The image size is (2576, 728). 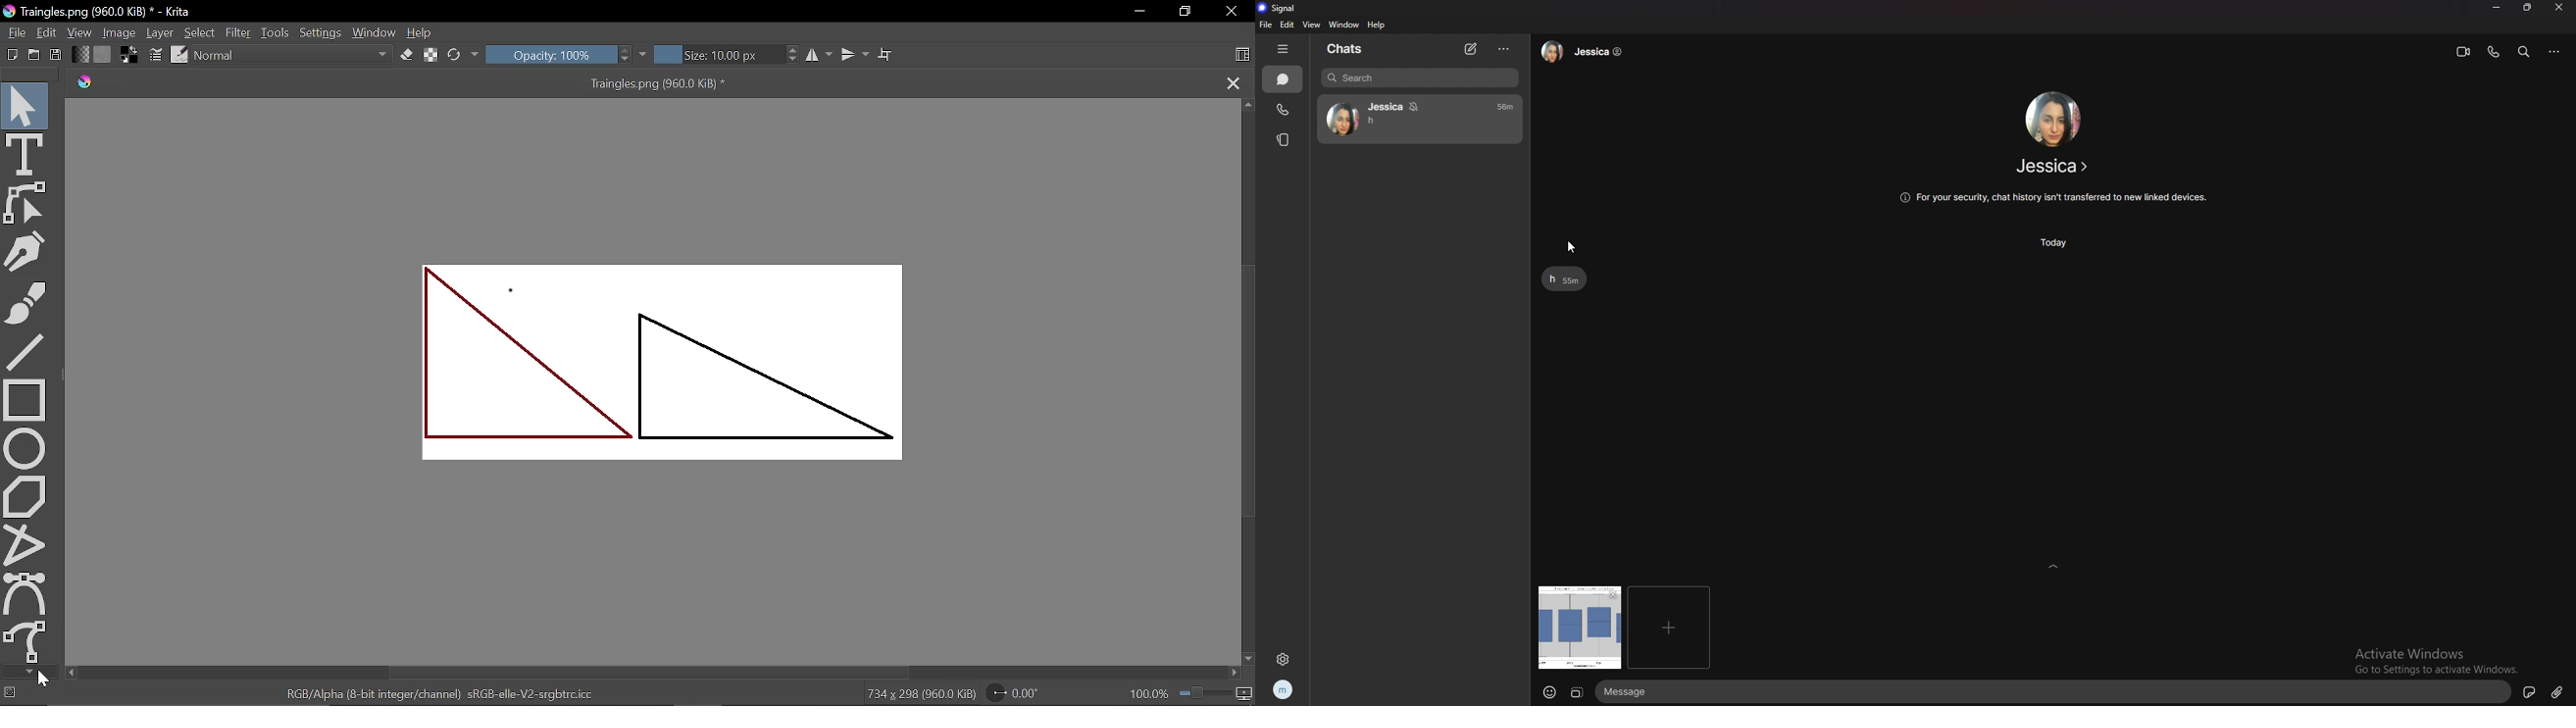 I want to click on time, so click(x=2053, y=243).